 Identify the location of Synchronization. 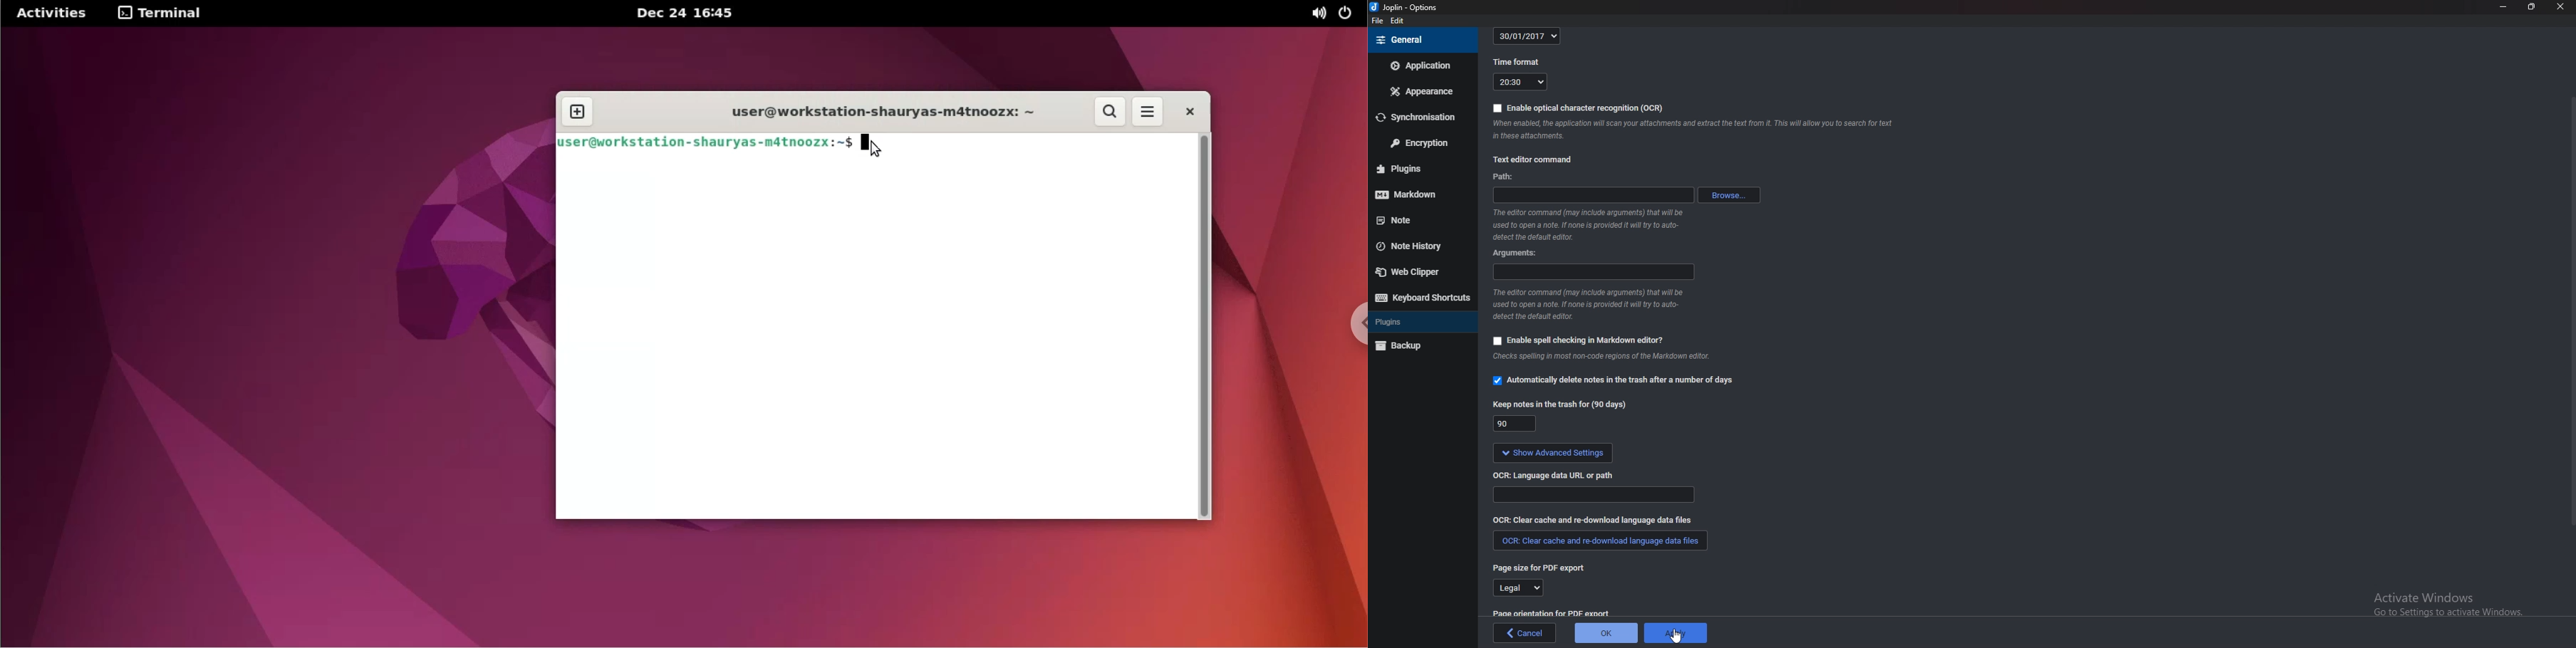
(1419, 117).